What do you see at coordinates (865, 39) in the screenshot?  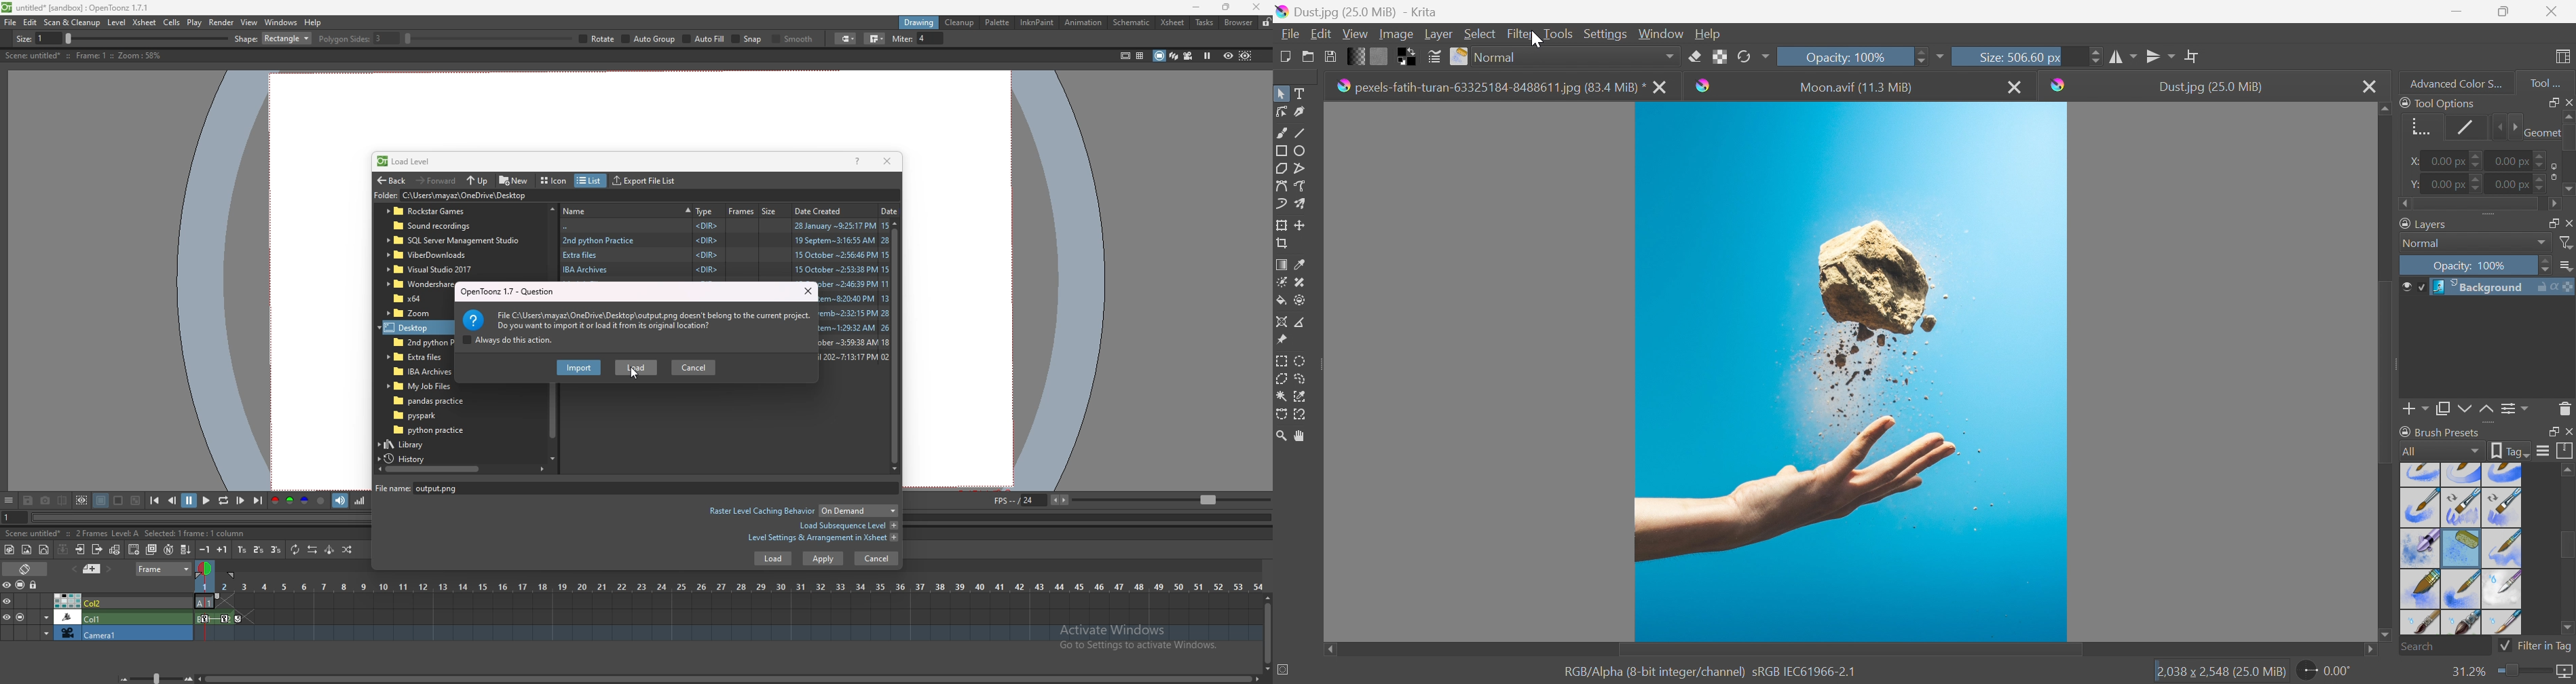 I see `rotate` at bounding box center [865, 39].